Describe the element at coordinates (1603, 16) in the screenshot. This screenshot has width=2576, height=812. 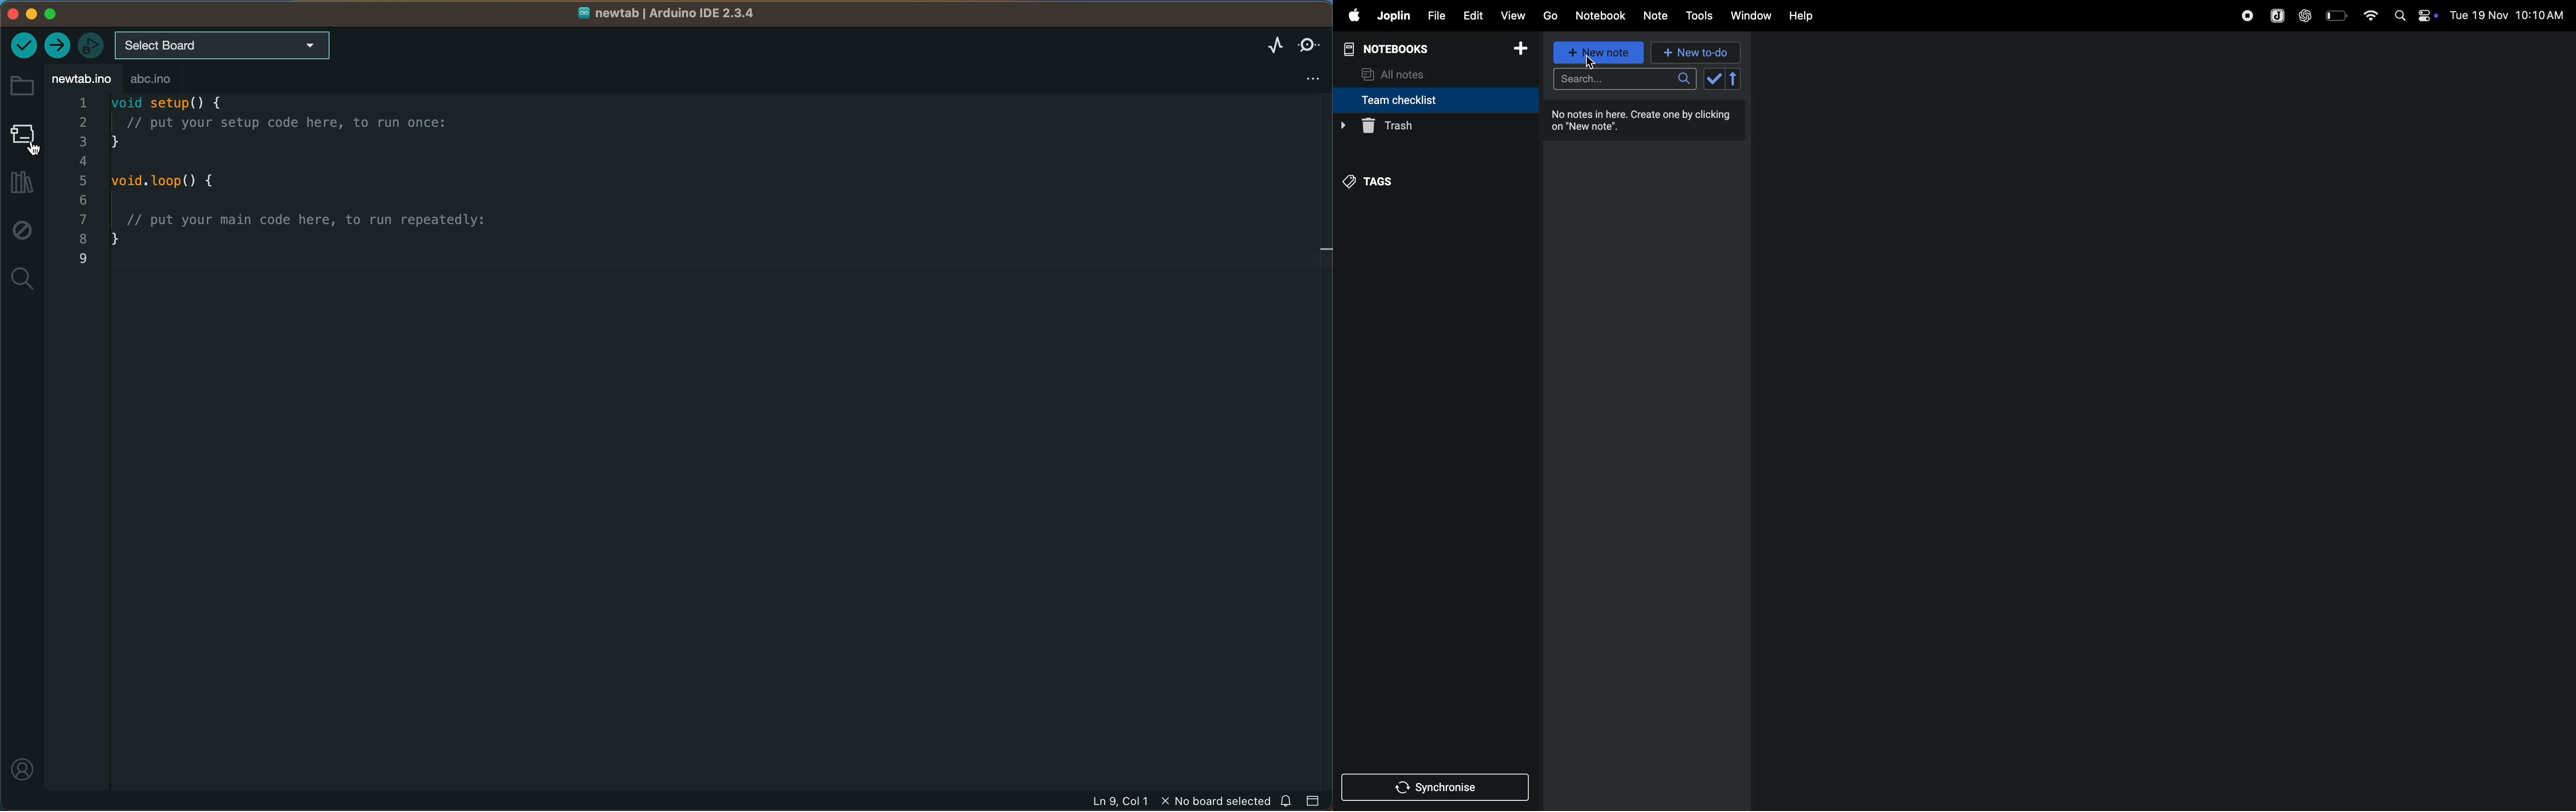
I see `Notebook` at that location.